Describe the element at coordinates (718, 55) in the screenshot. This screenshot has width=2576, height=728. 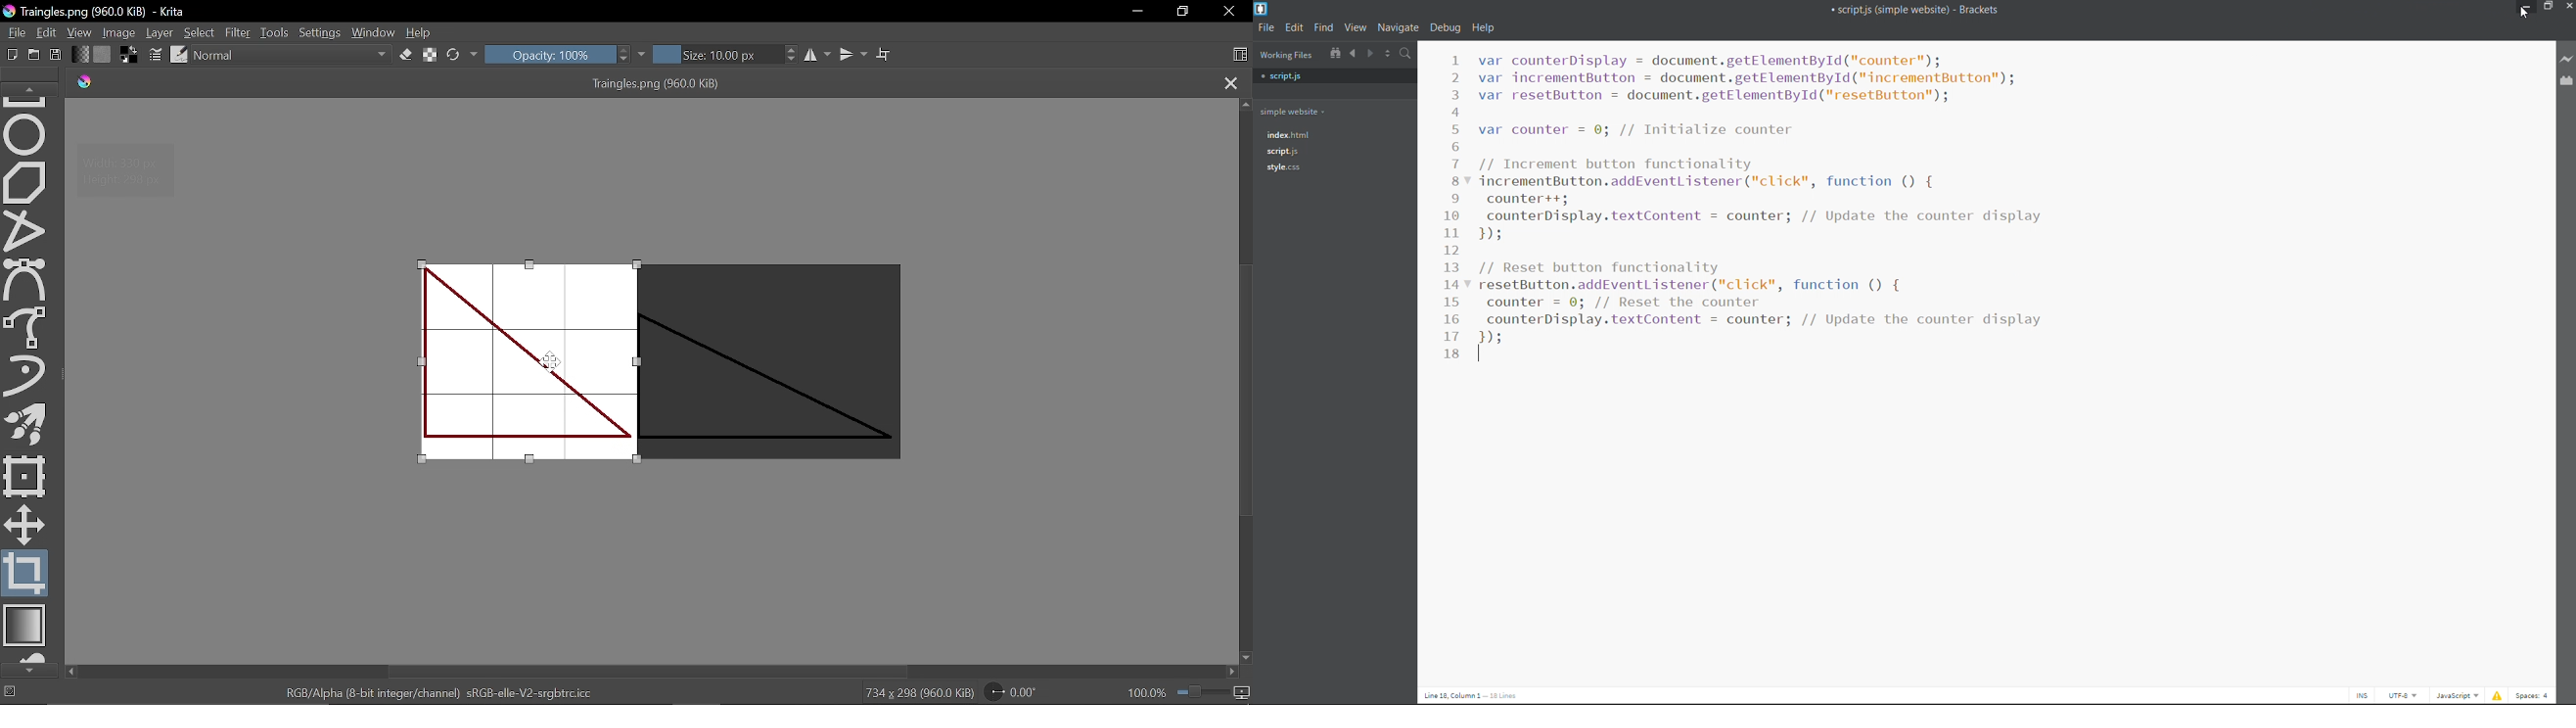
I see `Size: 10.00 px` at that location.